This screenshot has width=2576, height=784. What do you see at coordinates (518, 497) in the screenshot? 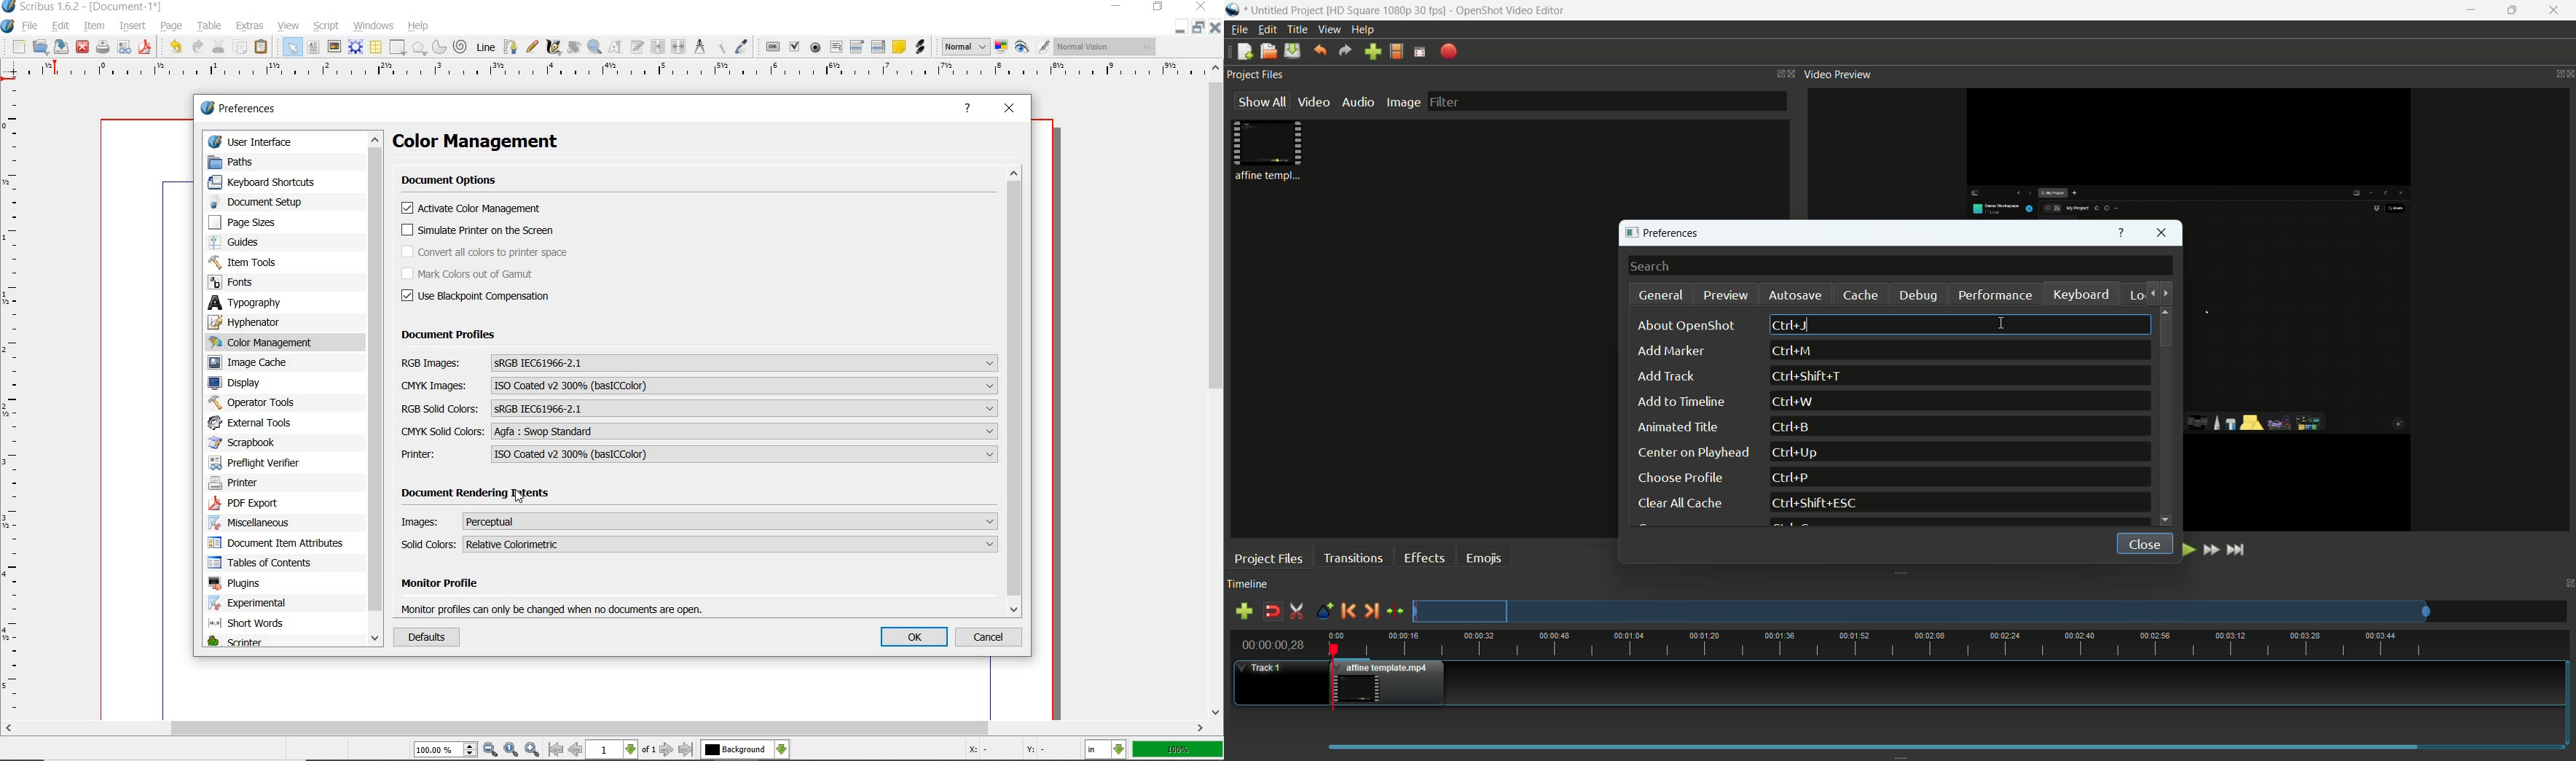
I see `cursor` at bounding box center [518, 497].